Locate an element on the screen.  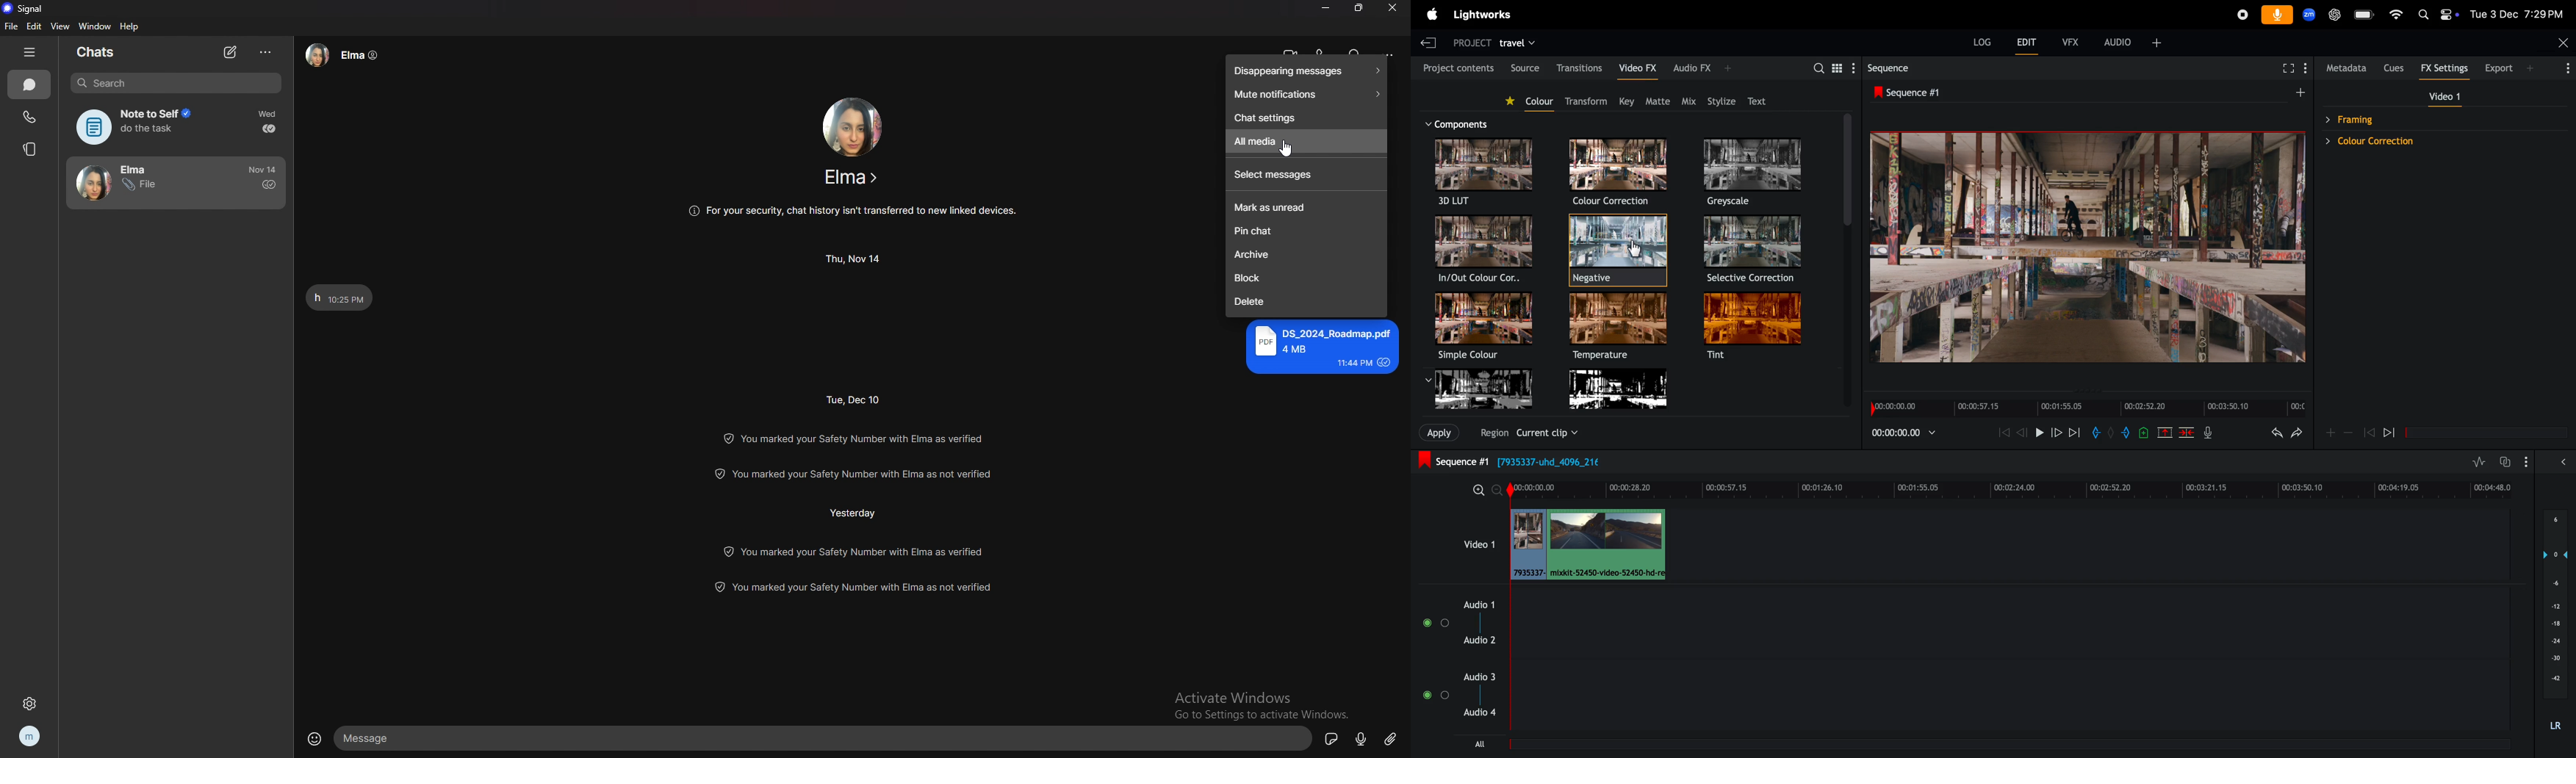
chat settings is located at coordinates (1305, 118).